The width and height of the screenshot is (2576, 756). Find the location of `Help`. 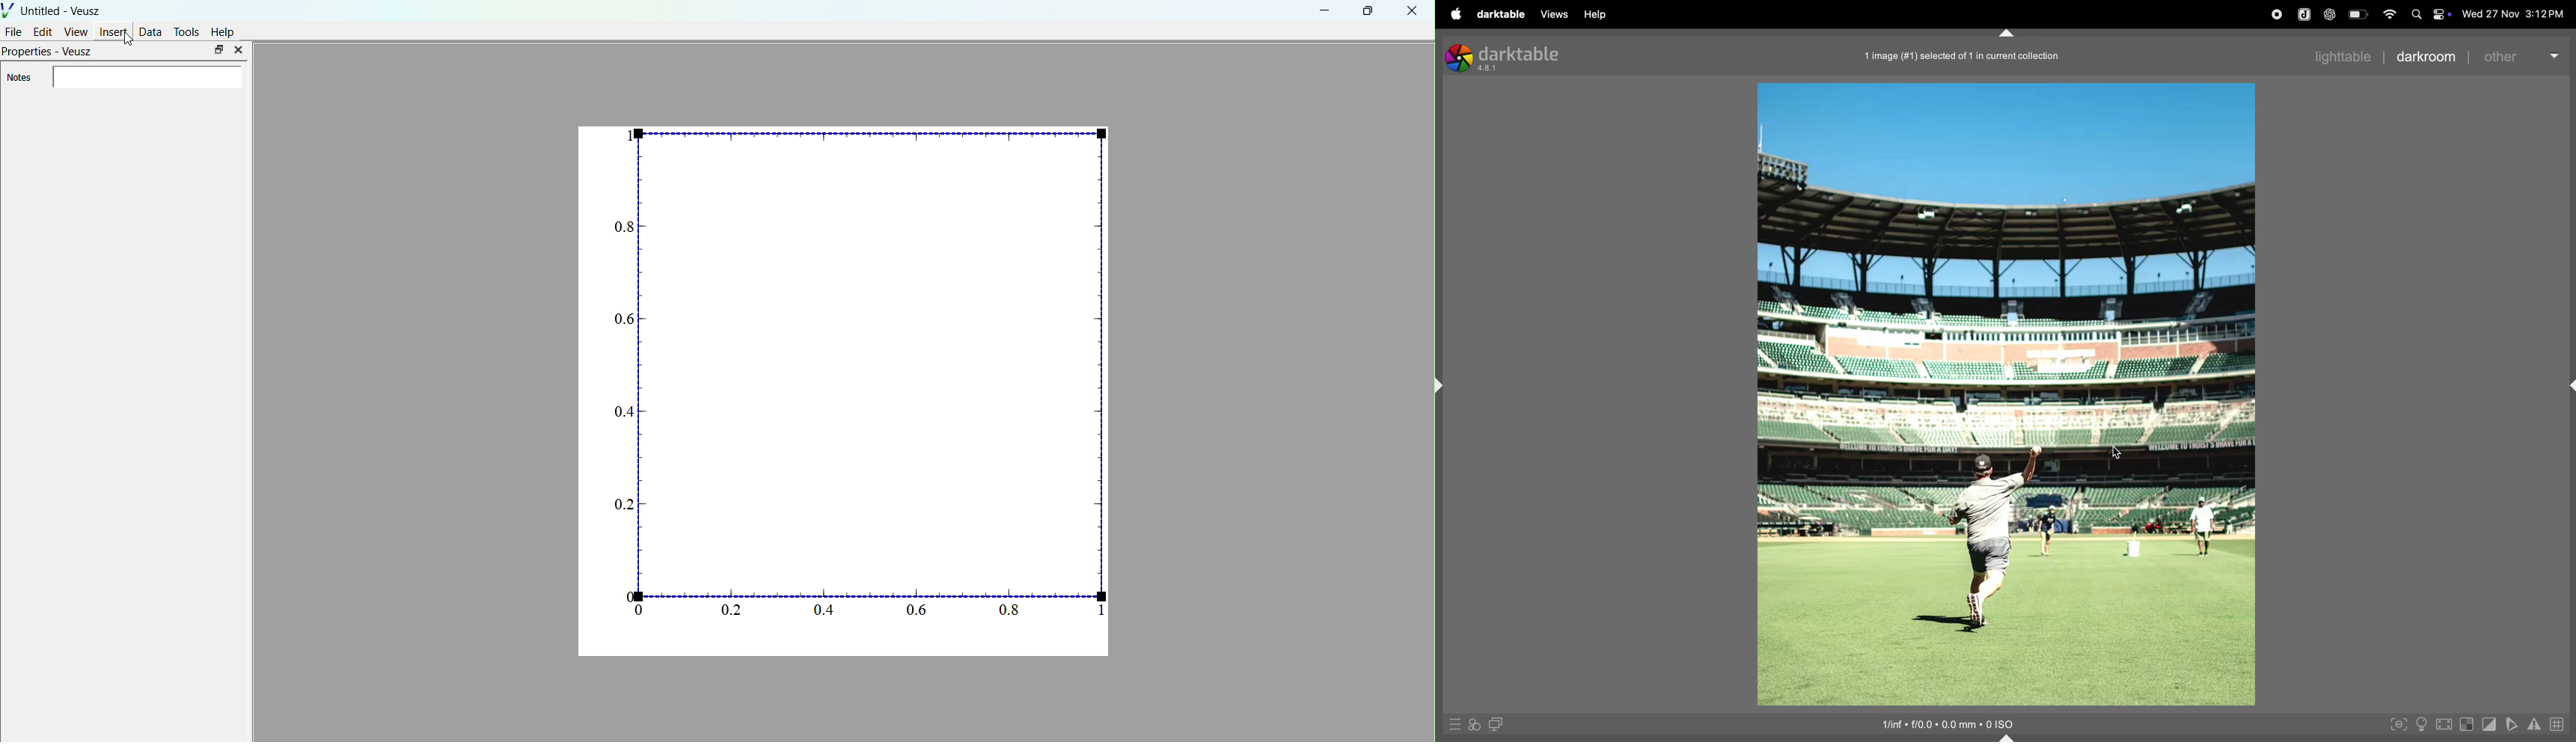

Help is located at coordinates (224, 32).